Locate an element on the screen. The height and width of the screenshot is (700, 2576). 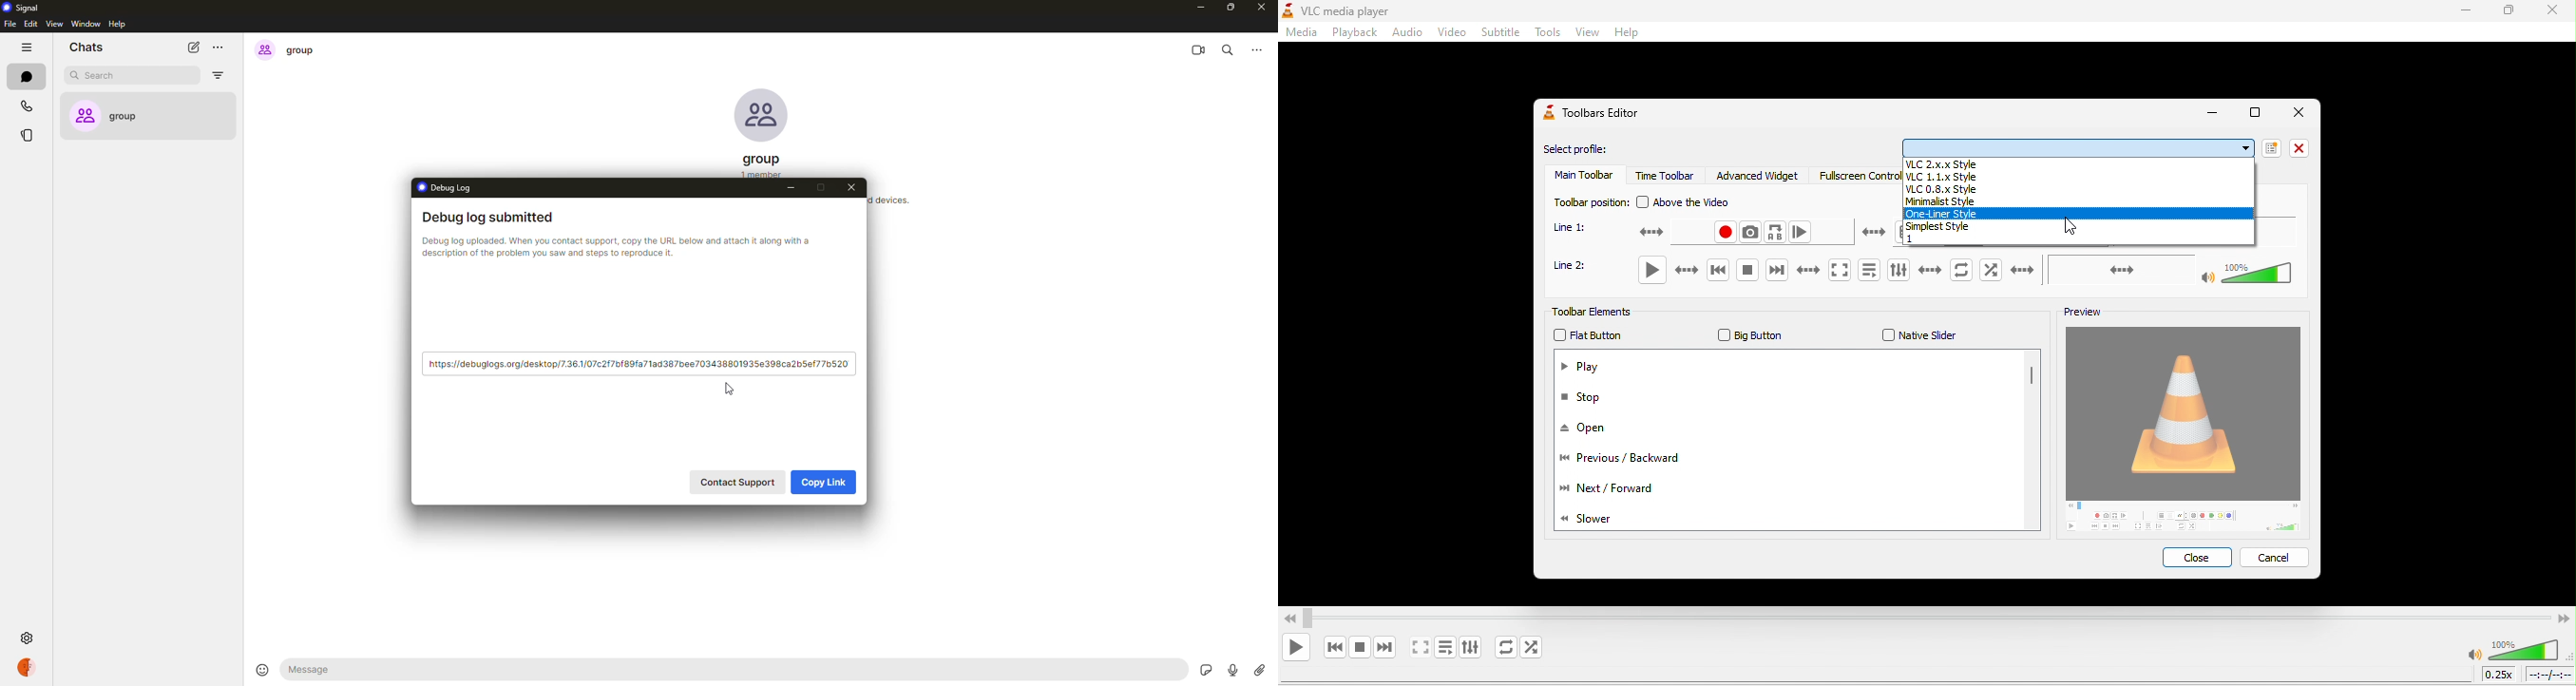
minimize is located at coordinates (2459, 12).